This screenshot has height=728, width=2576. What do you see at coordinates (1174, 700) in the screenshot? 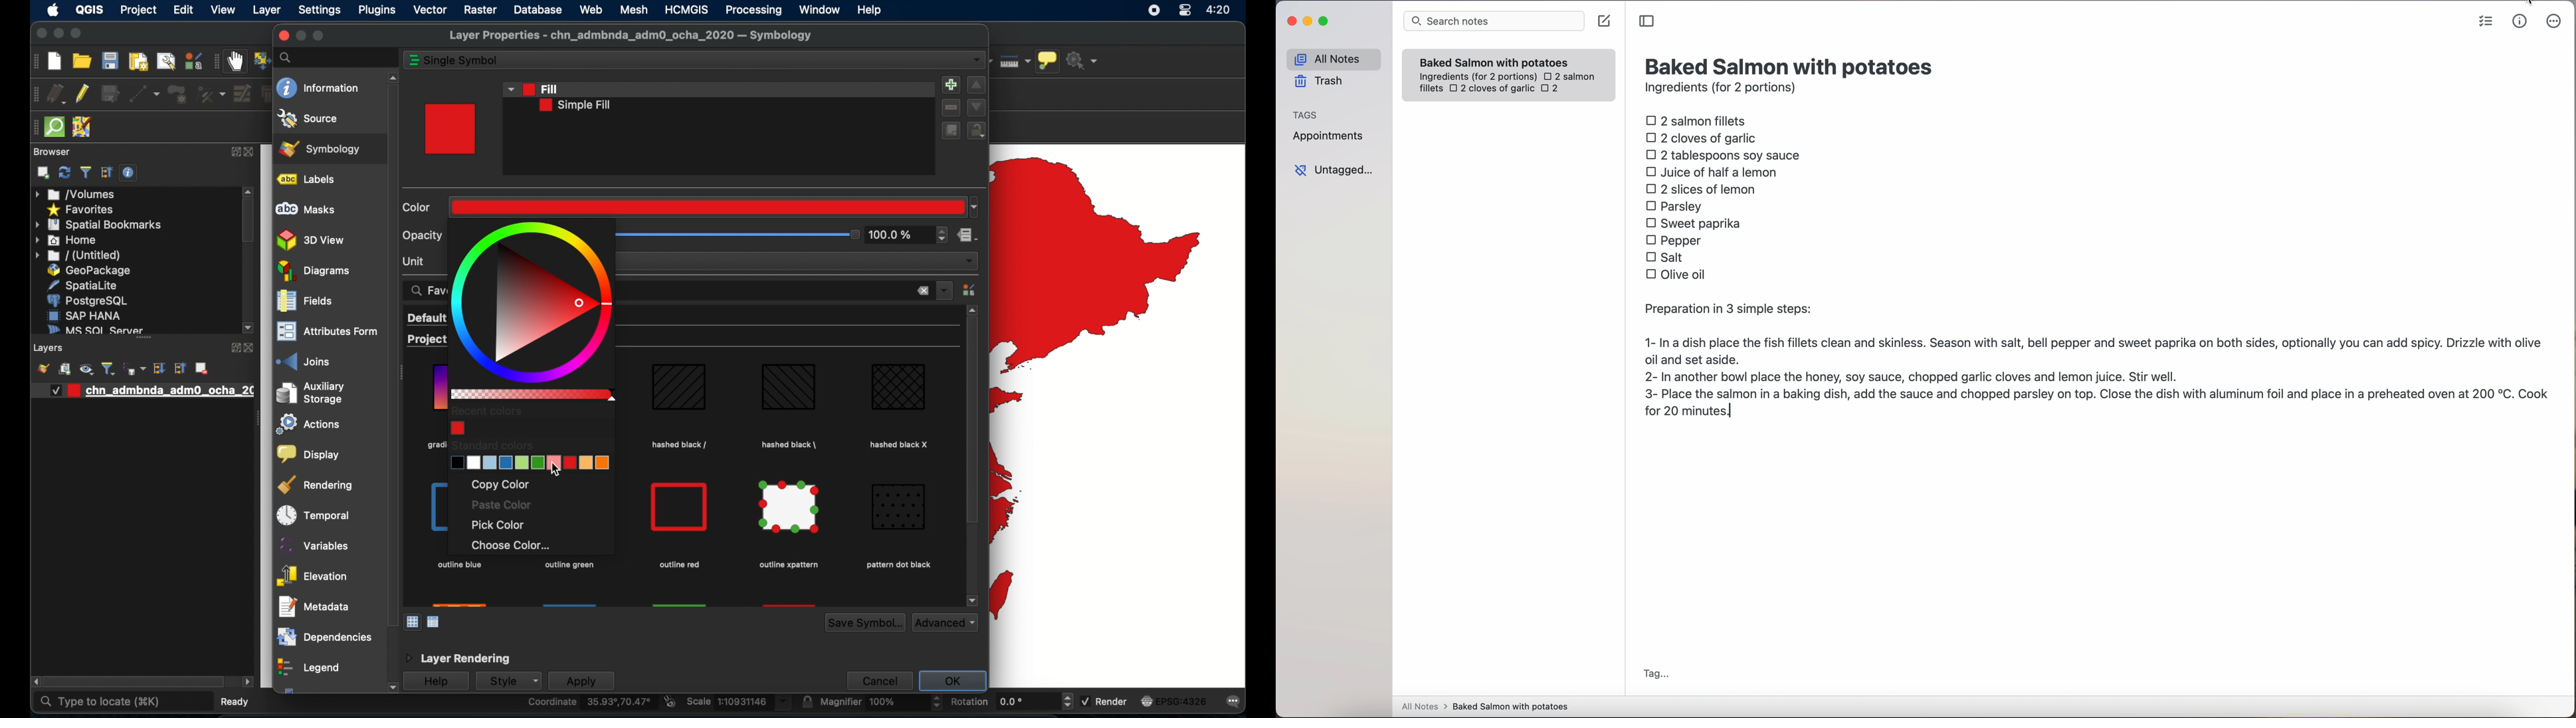
I see `EPSG:4326` at bounding box center [1174, 700].